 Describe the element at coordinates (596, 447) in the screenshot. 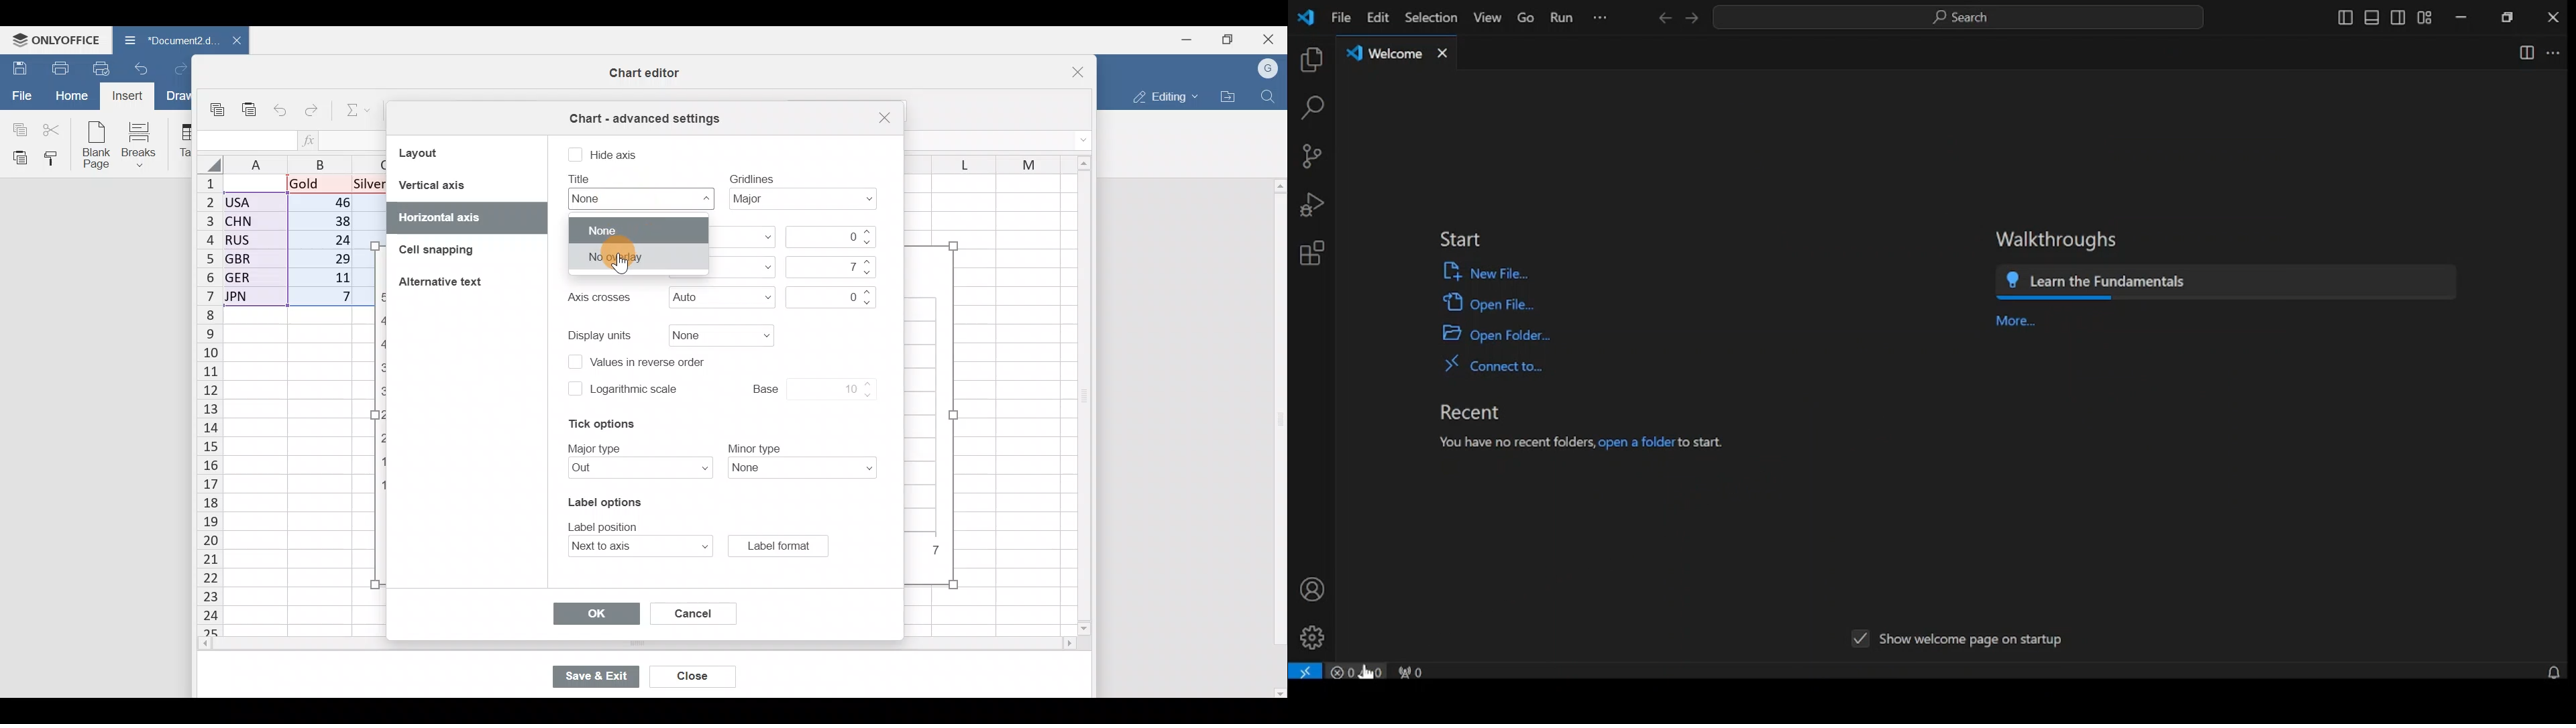

I see `text` at that location.